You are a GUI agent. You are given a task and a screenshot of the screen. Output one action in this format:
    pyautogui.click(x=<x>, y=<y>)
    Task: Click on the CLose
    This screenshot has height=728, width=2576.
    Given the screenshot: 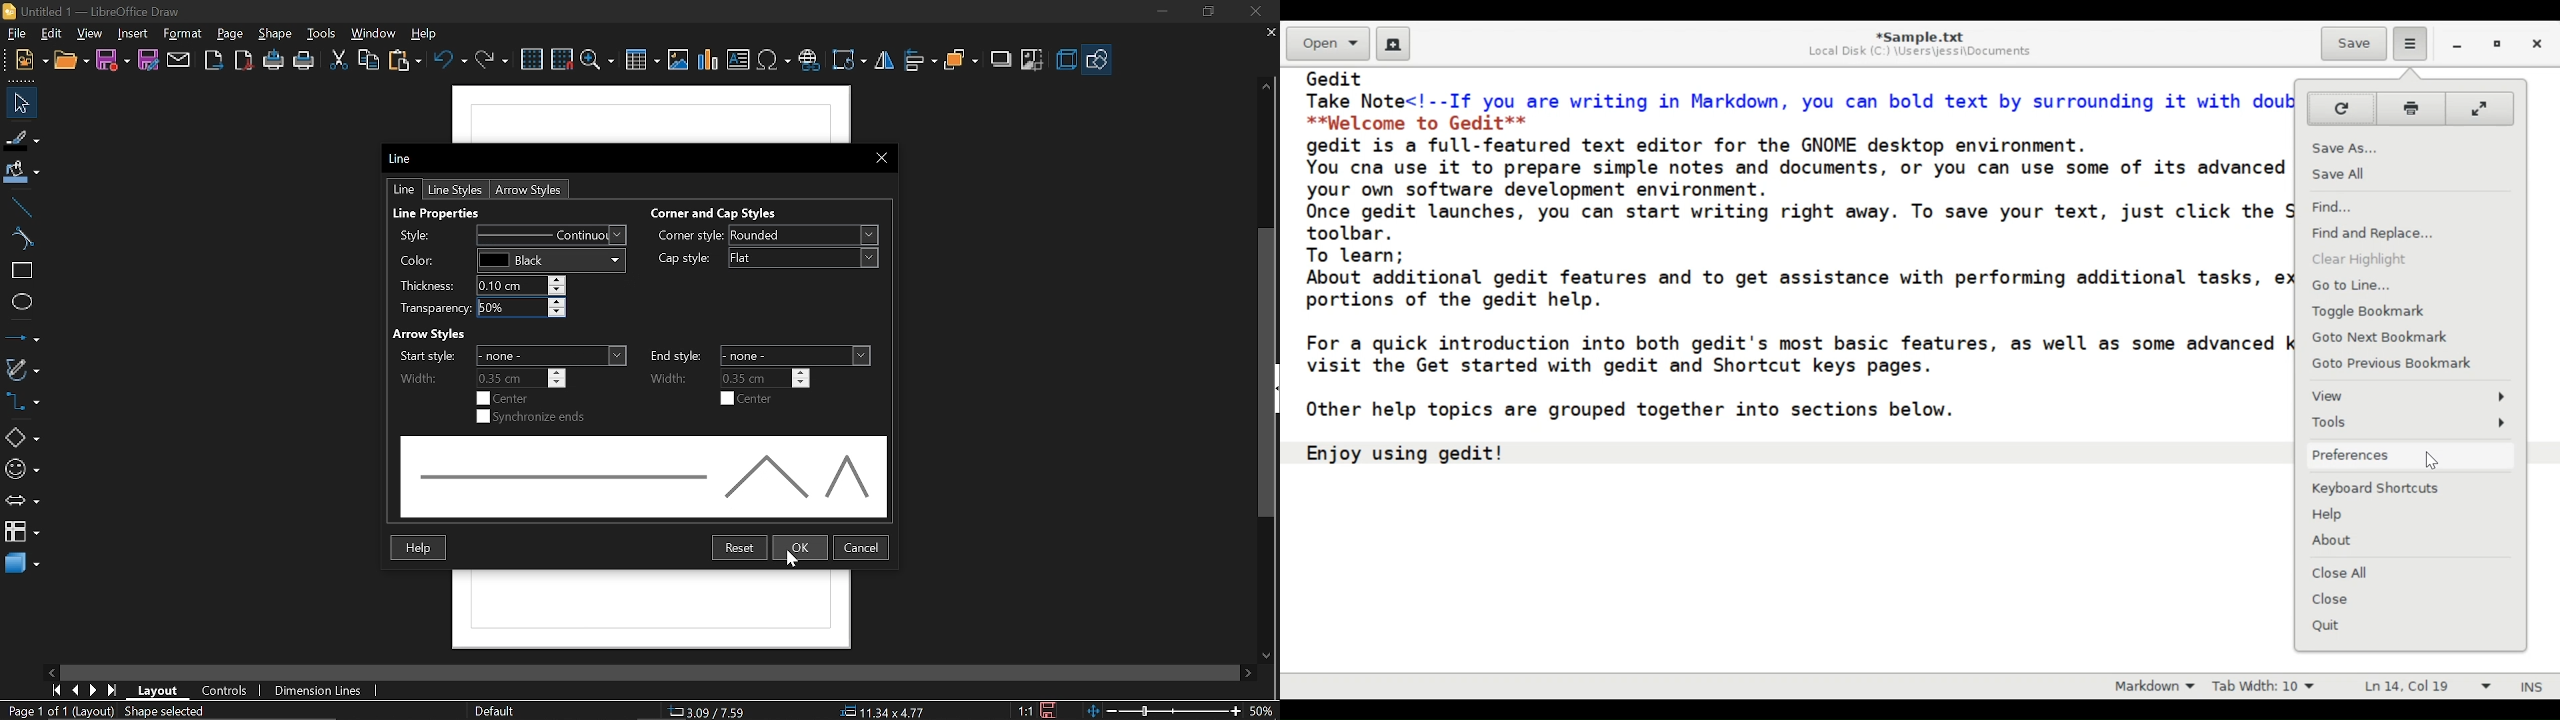 What is the action you would take?
    pyautogui.click(x=879, y=159)
    